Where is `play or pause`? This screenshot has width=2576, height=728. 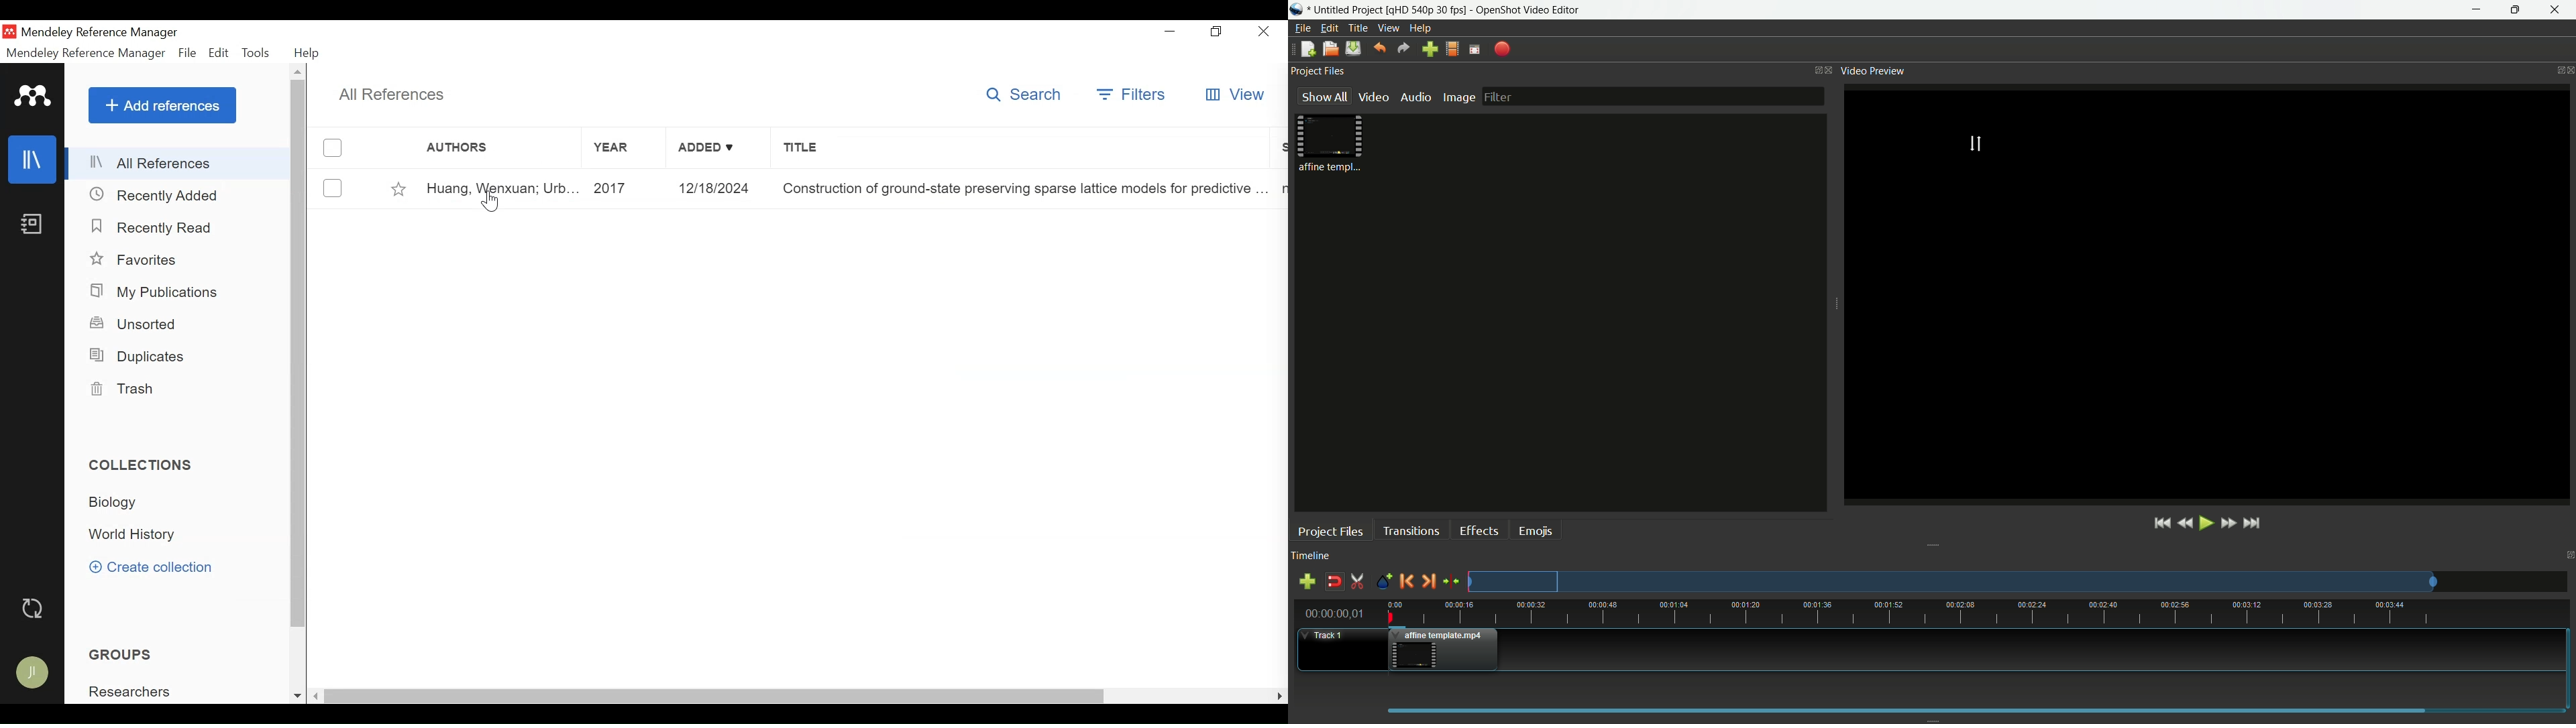
play or pause is located at coordinates (2204, 524).